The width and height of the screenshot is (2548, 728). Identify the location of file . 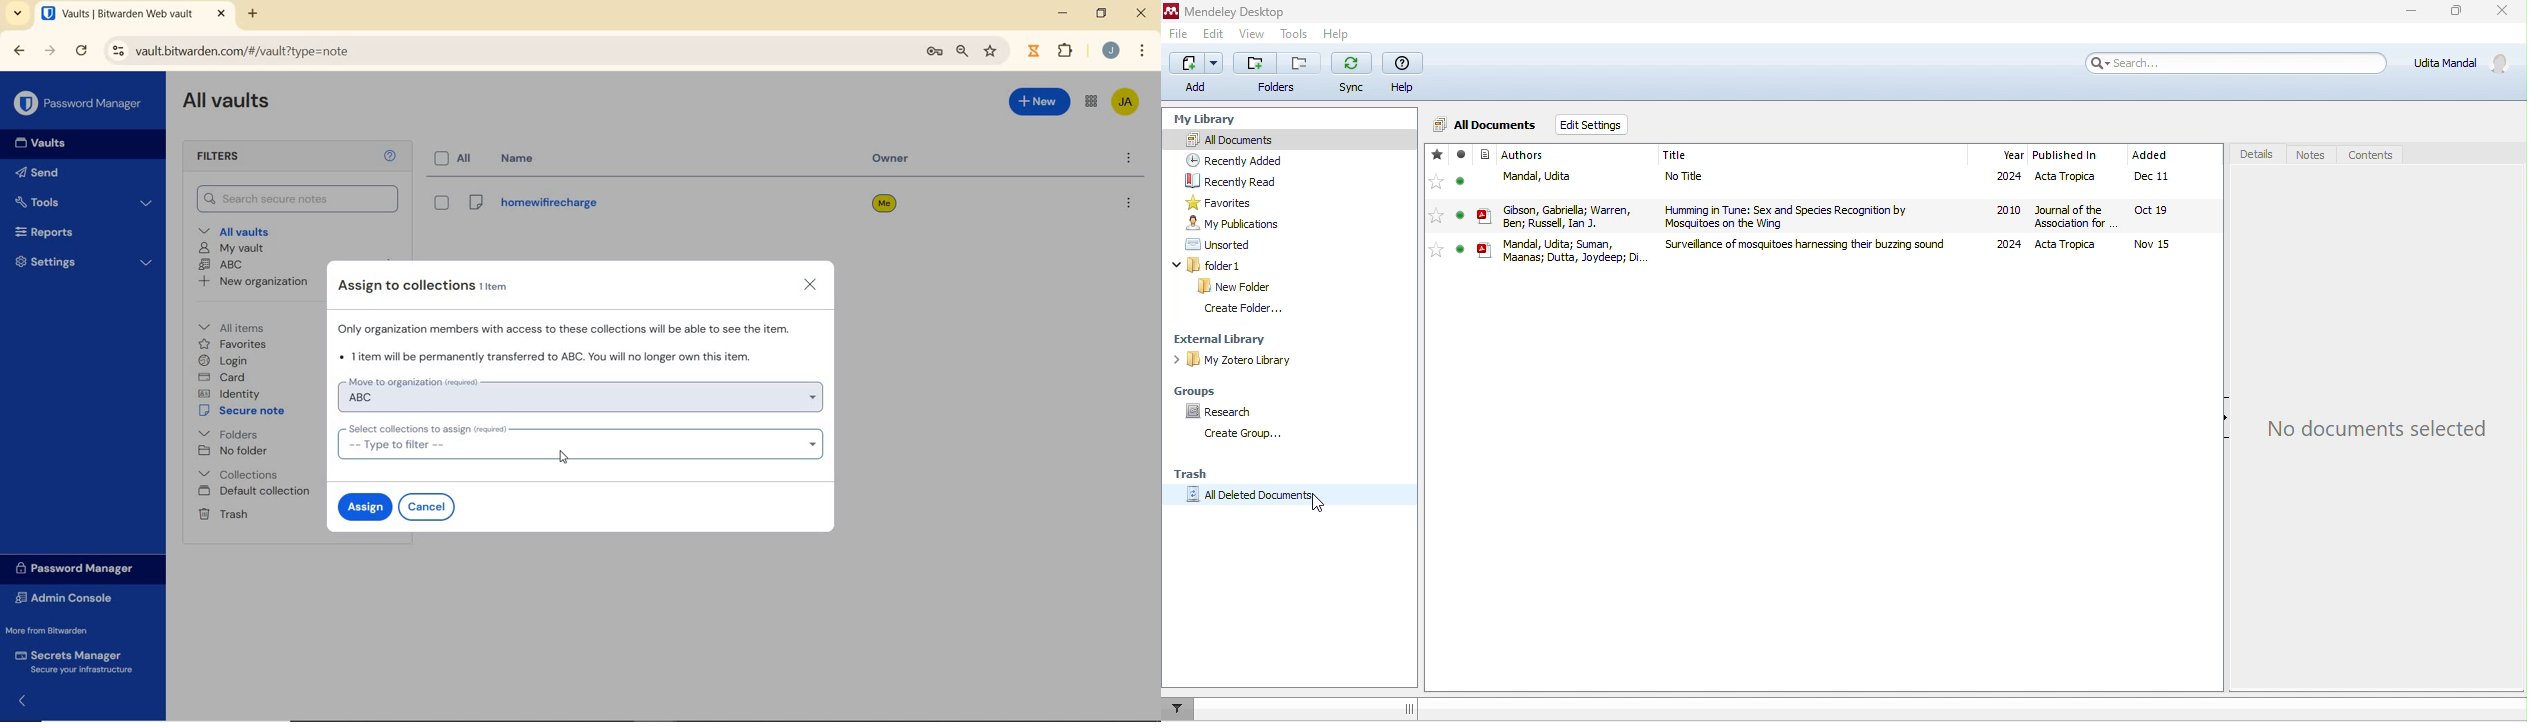
(1181, 33).